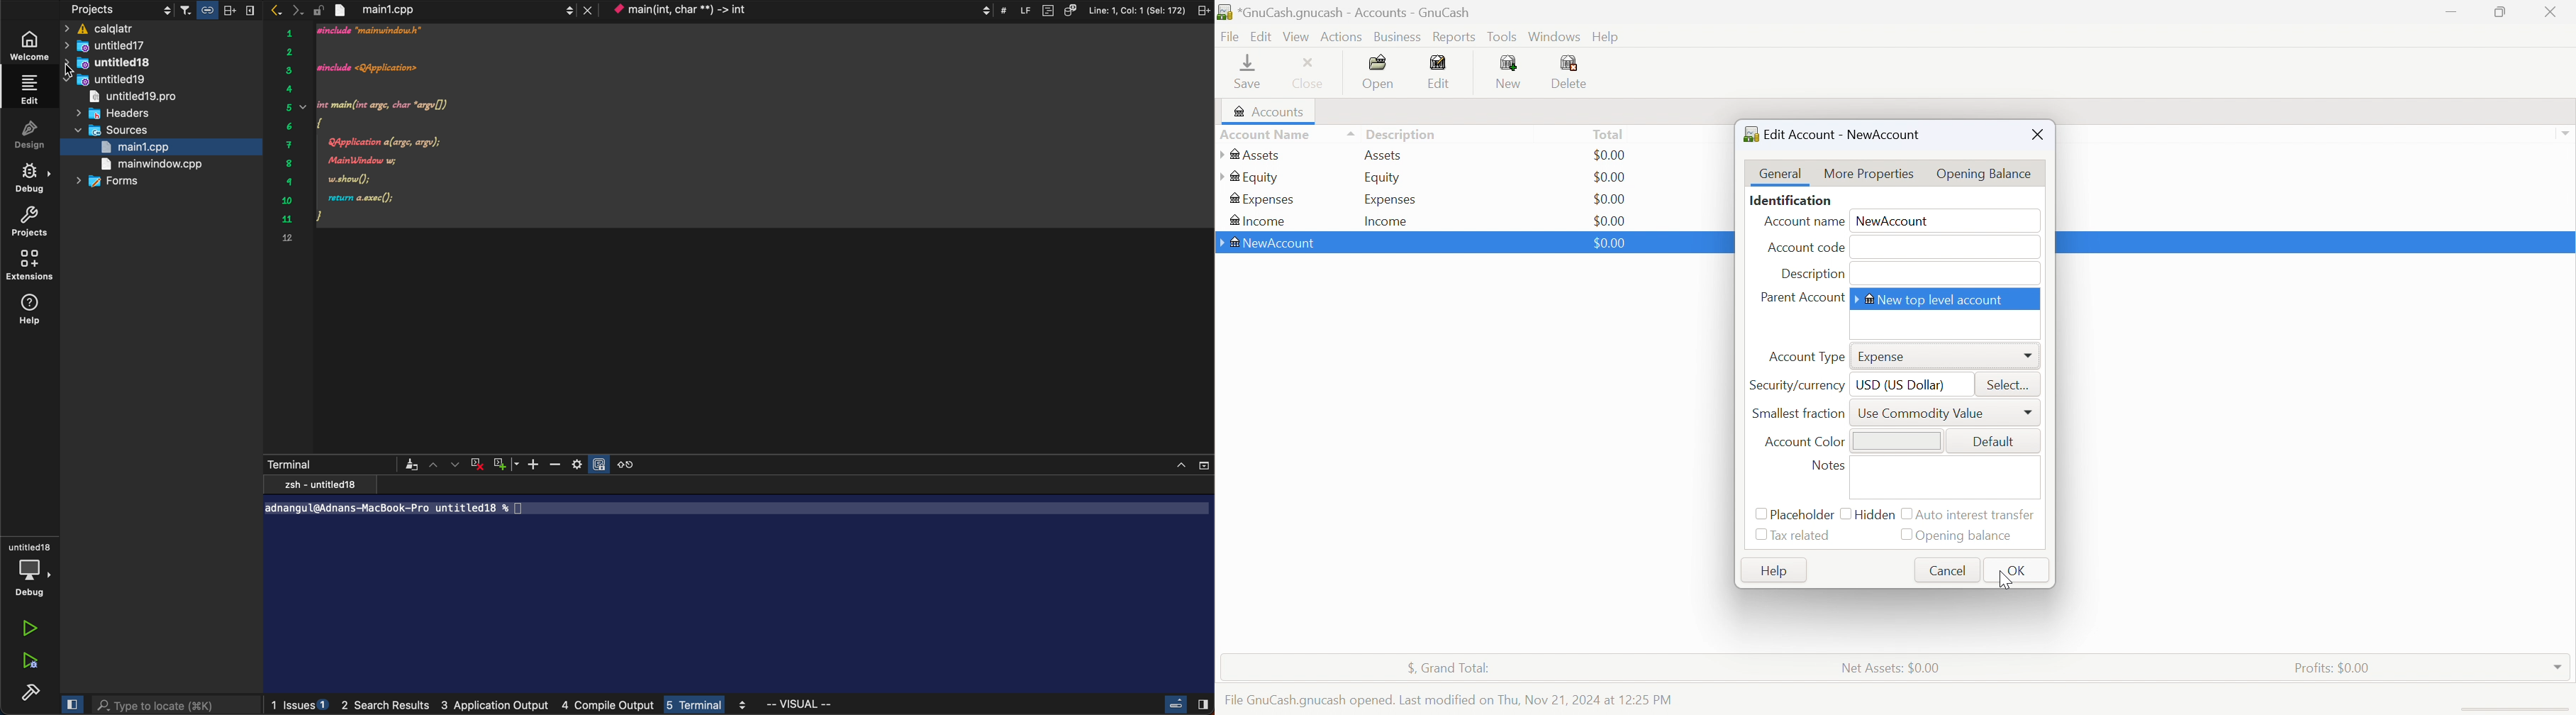  Describe the element at coordinates (1609, 243) in the screenshot. I see `$0.00` at that location.